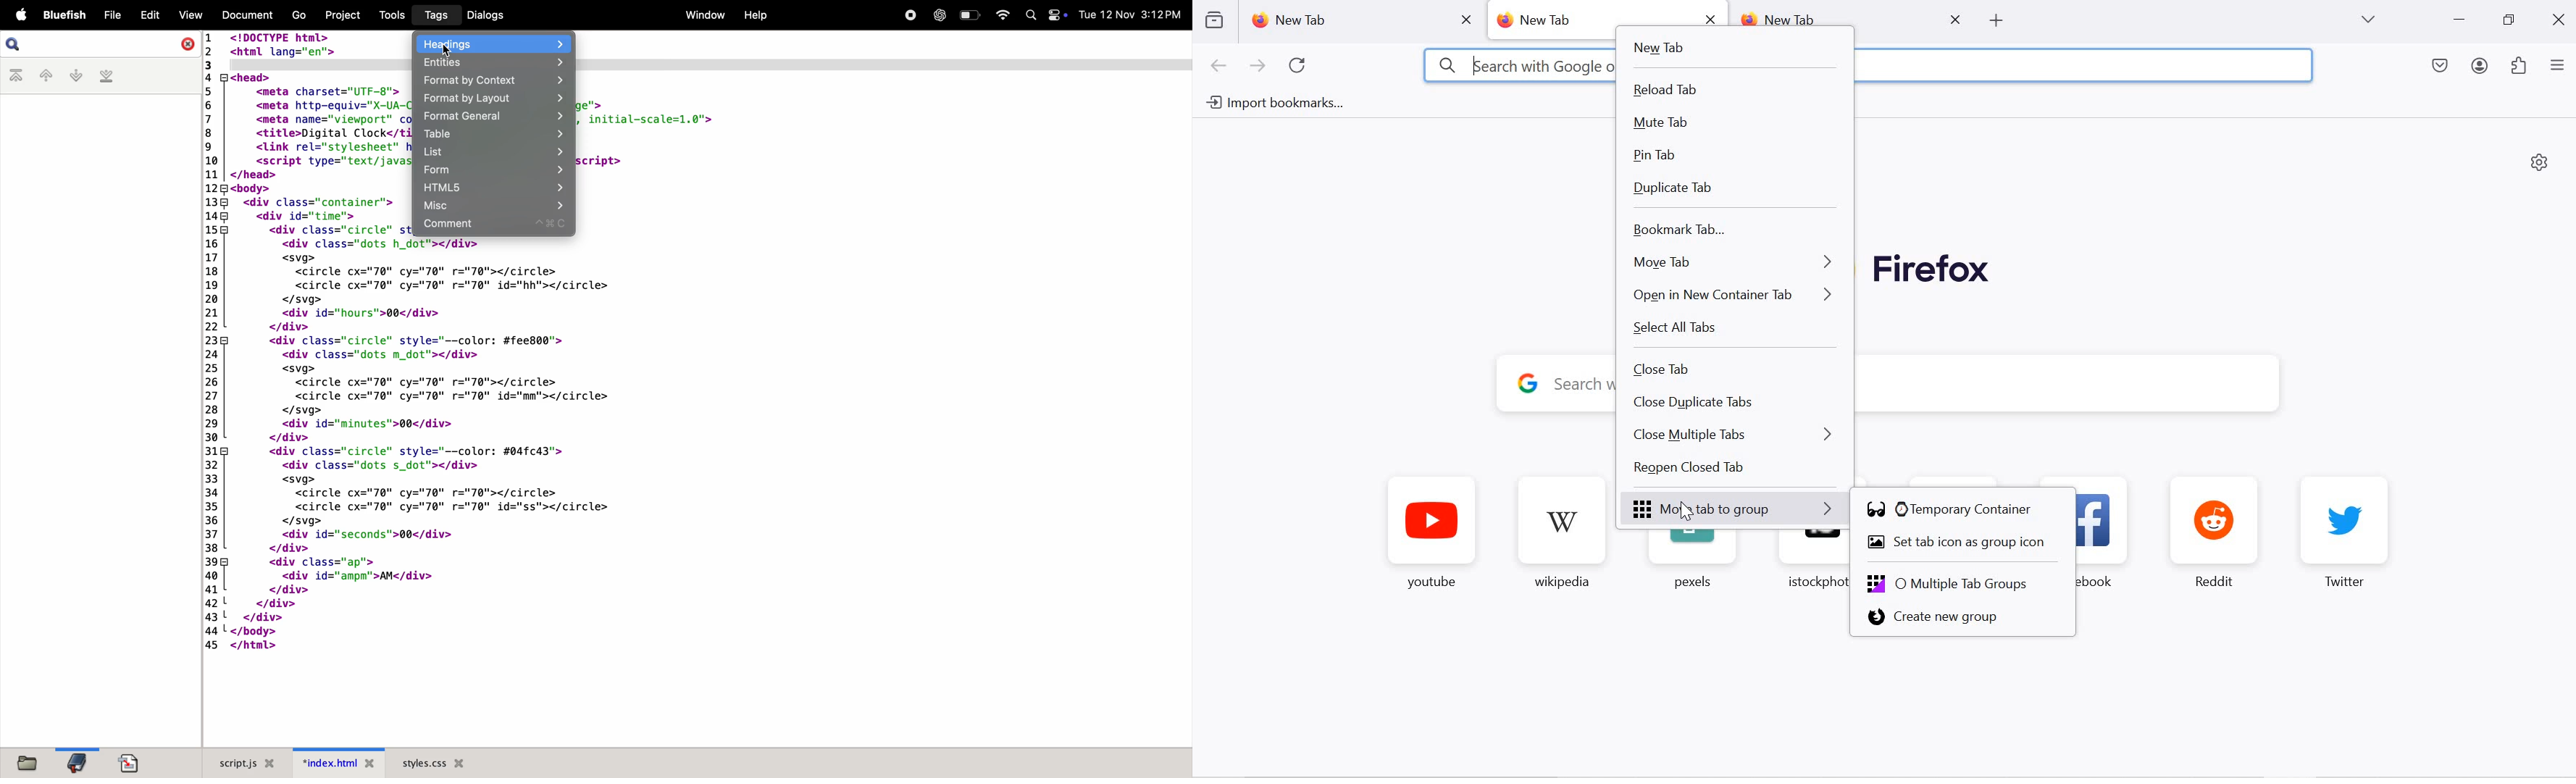  What do you see at coordinates (1432, 536) in the screenshot?
I see `youtube favorite` at bounding box center [1432, 536].